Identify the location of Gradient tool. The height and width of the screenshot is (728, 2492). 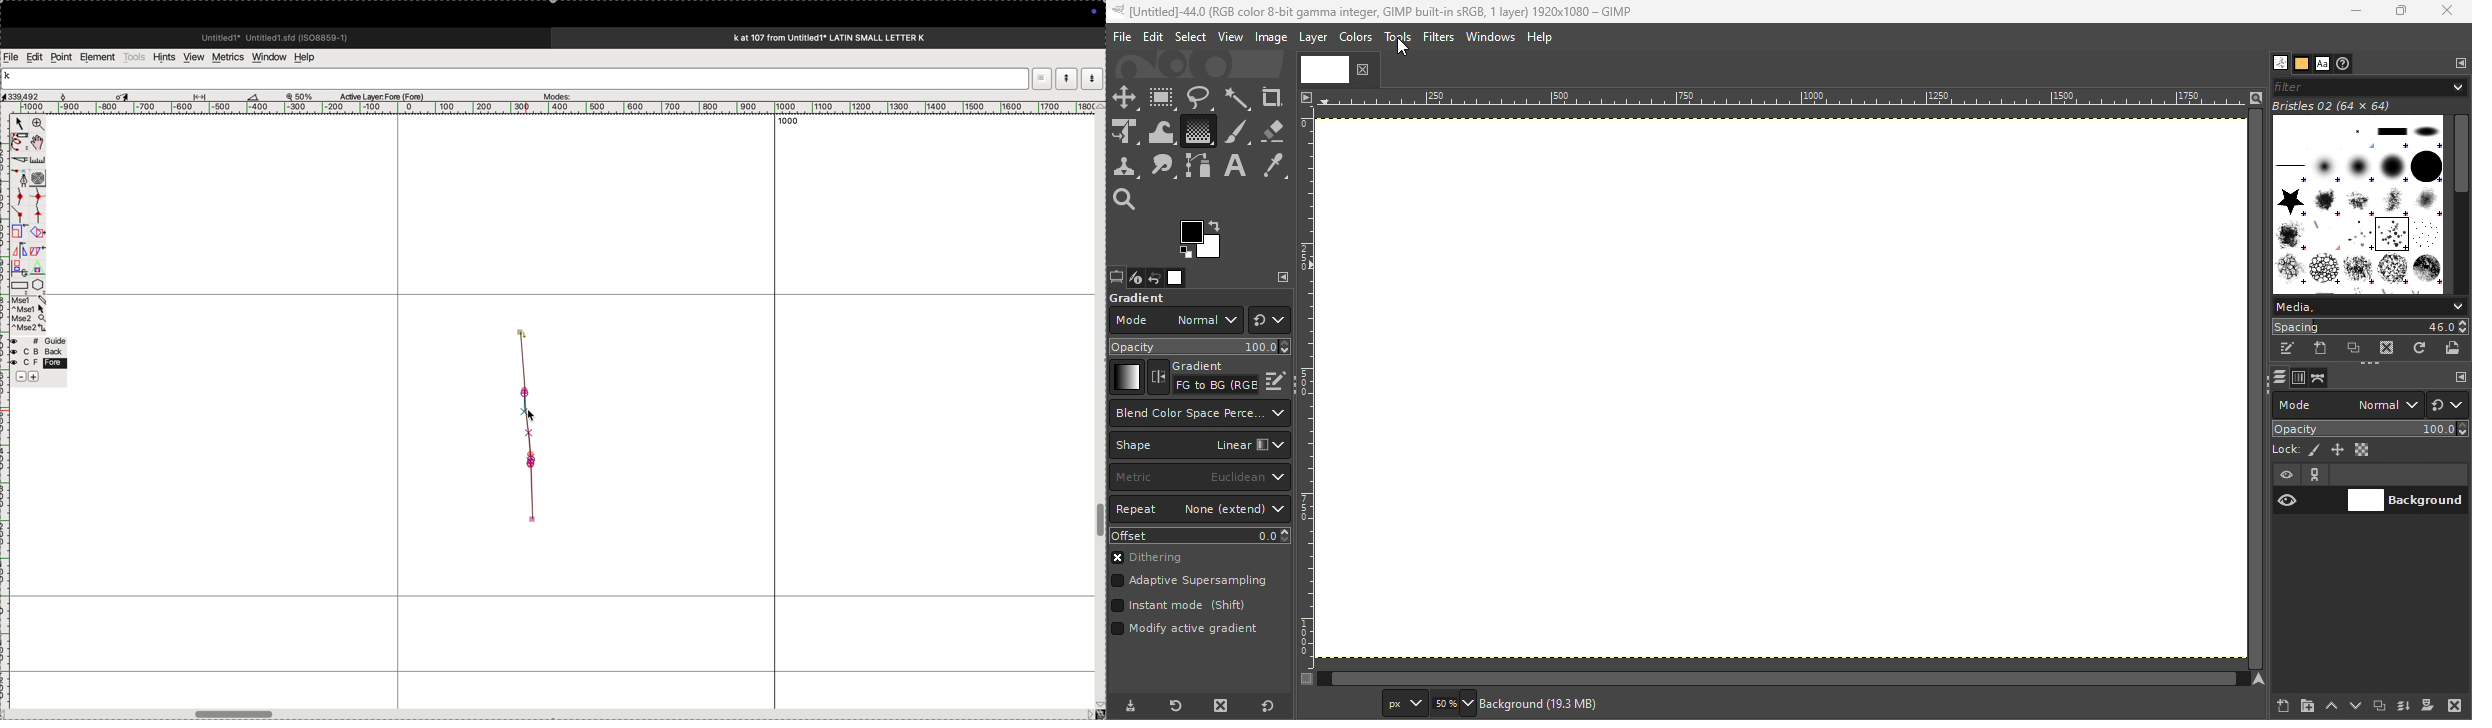
(1197, 131).